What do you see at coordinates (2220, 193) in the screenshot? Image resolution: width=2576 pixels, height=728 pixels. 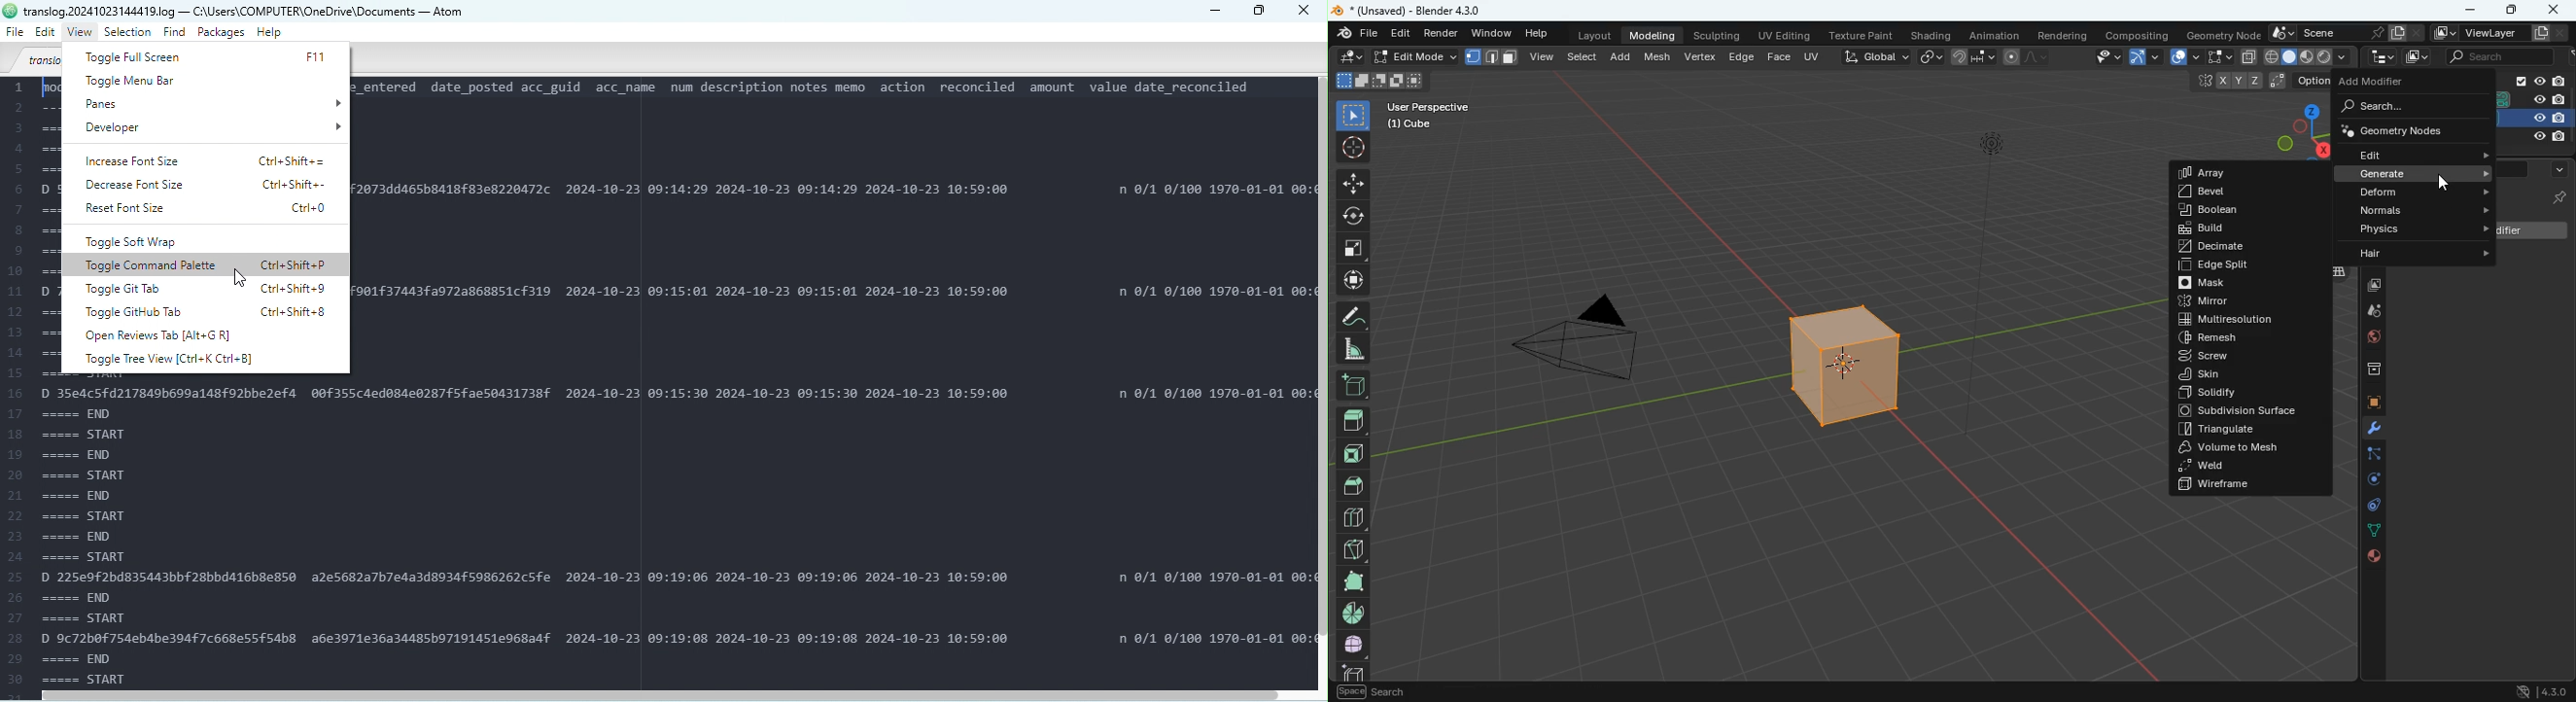 I see `bevel` at bounding box center [2220, 193].